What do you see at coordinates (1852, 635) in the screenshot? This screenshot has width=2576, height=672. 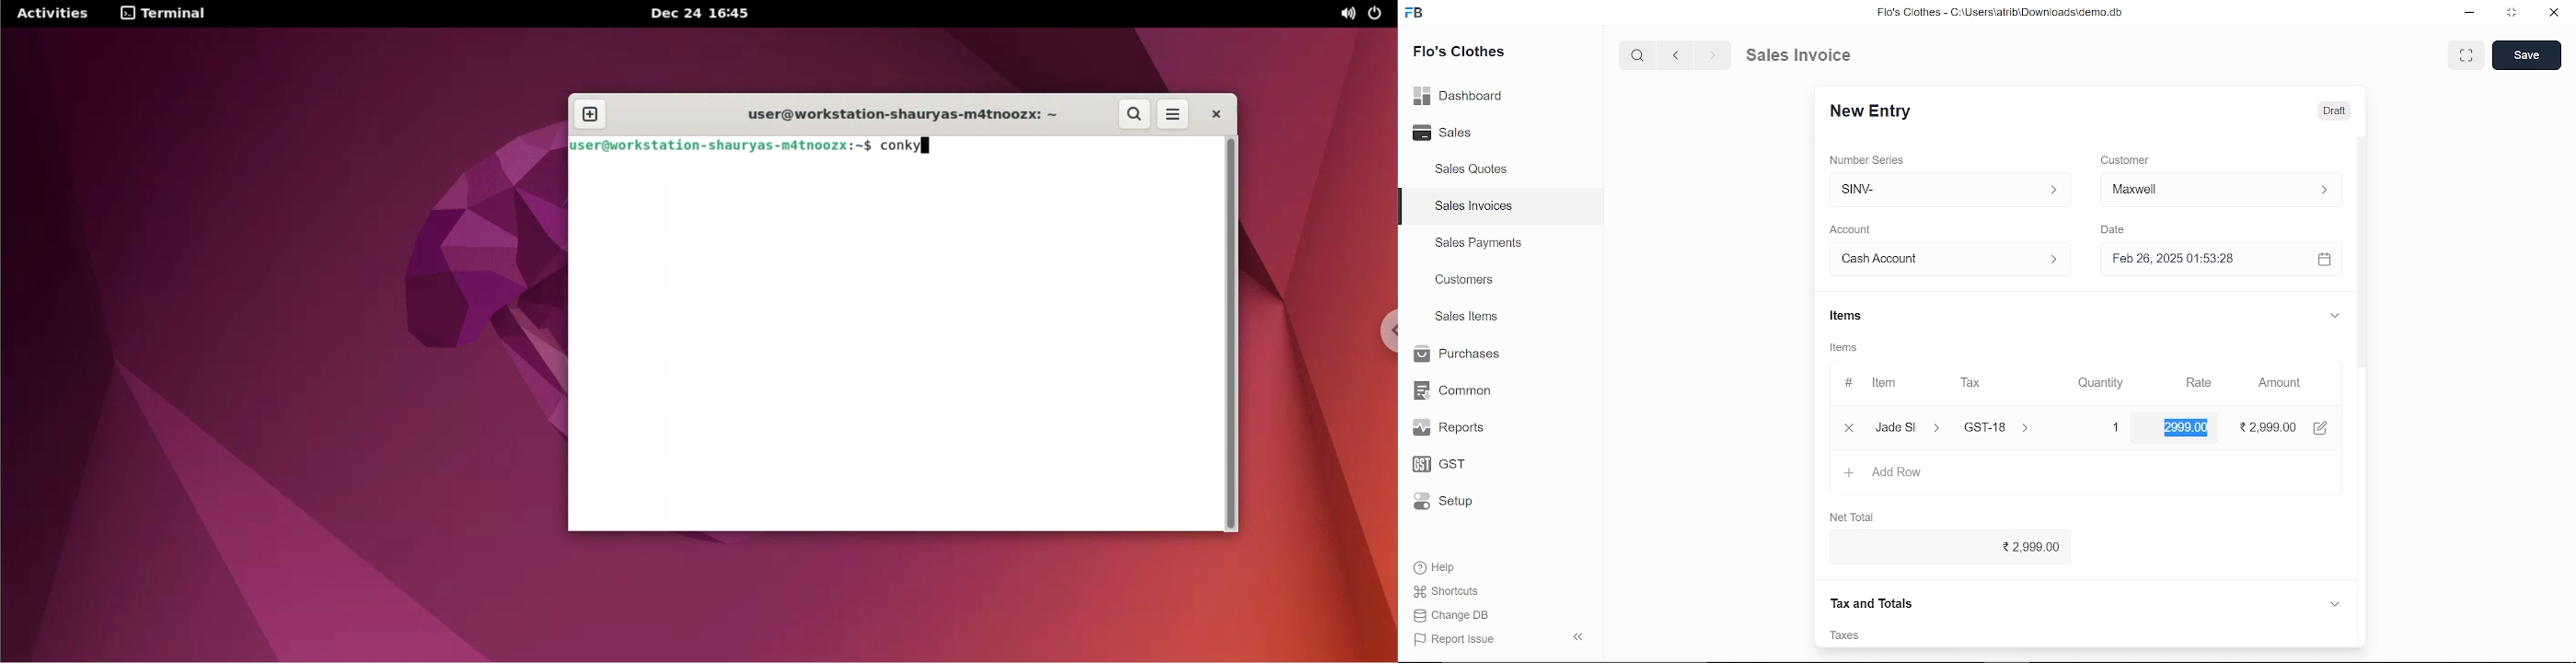 I see `Notes` at bounding box center [1852, 635].